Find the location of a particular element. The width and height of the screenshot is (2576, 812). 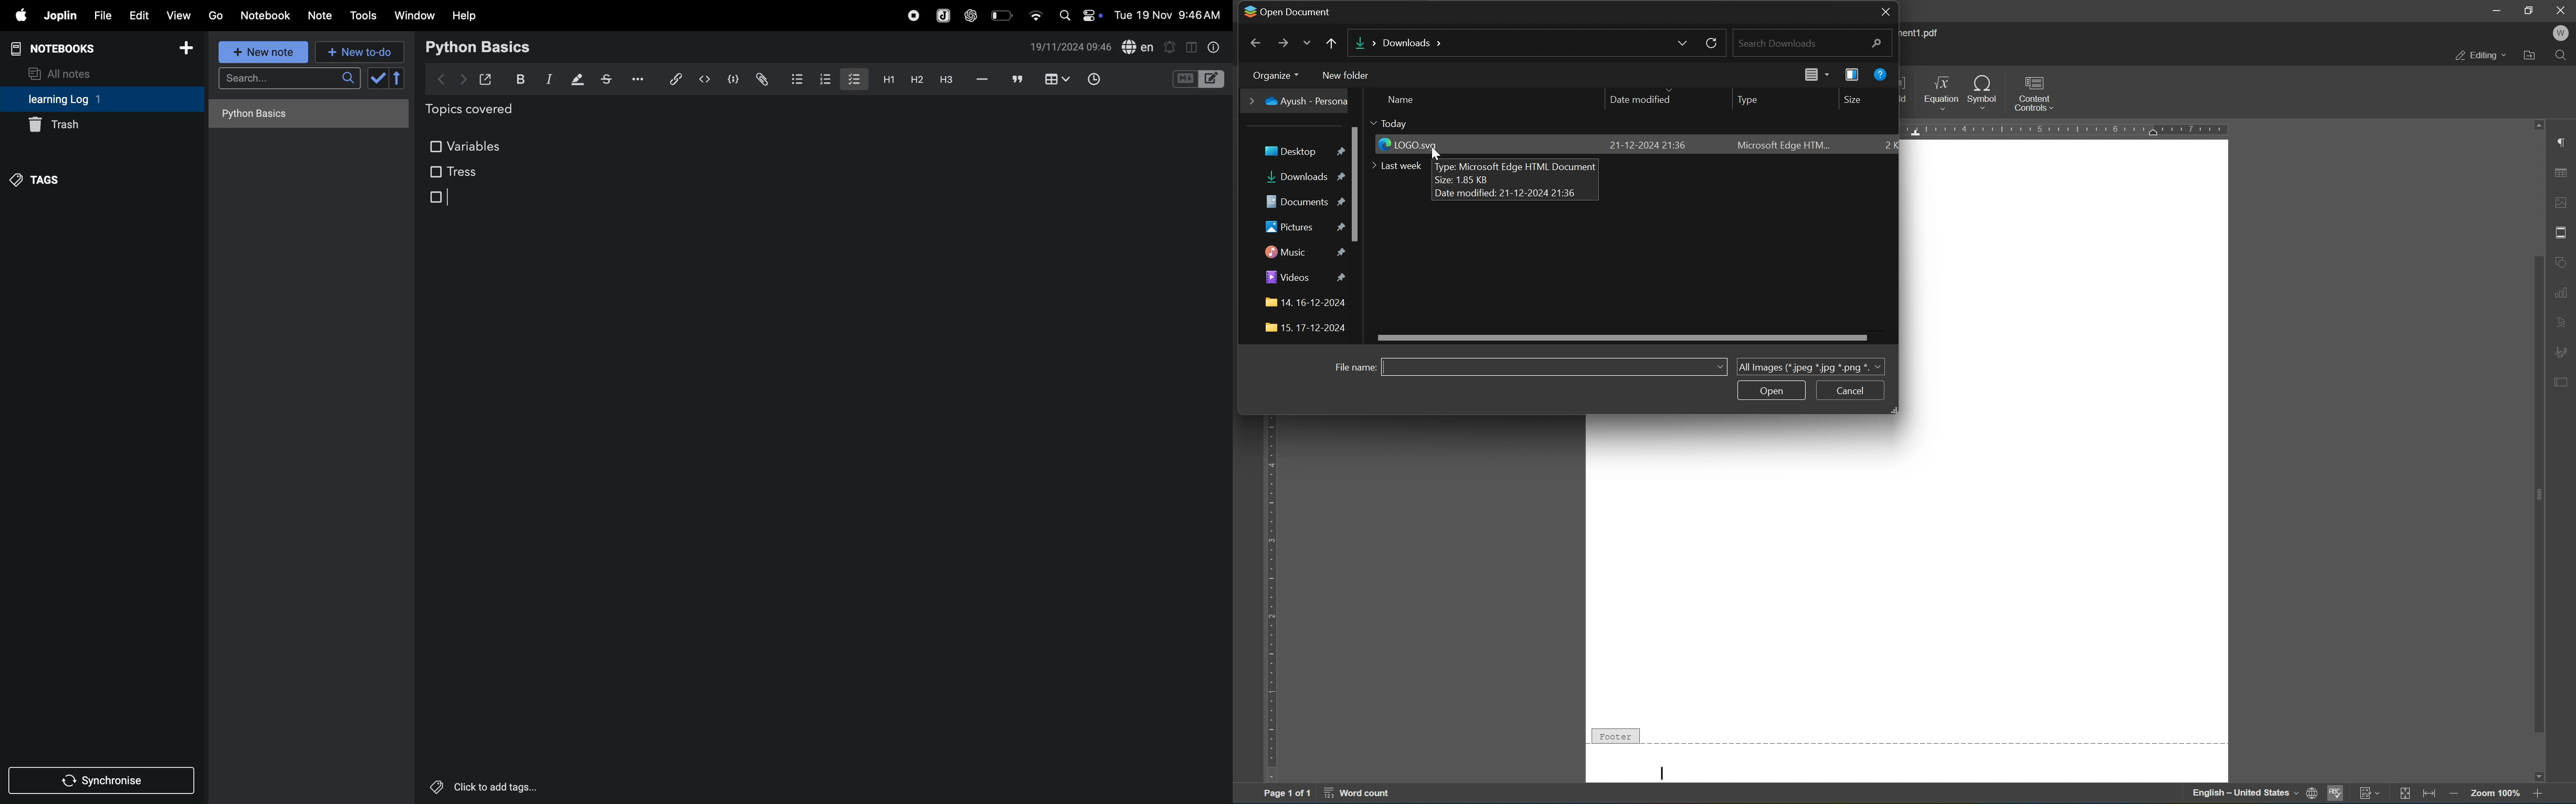

help is located at coordinates (465, 15).